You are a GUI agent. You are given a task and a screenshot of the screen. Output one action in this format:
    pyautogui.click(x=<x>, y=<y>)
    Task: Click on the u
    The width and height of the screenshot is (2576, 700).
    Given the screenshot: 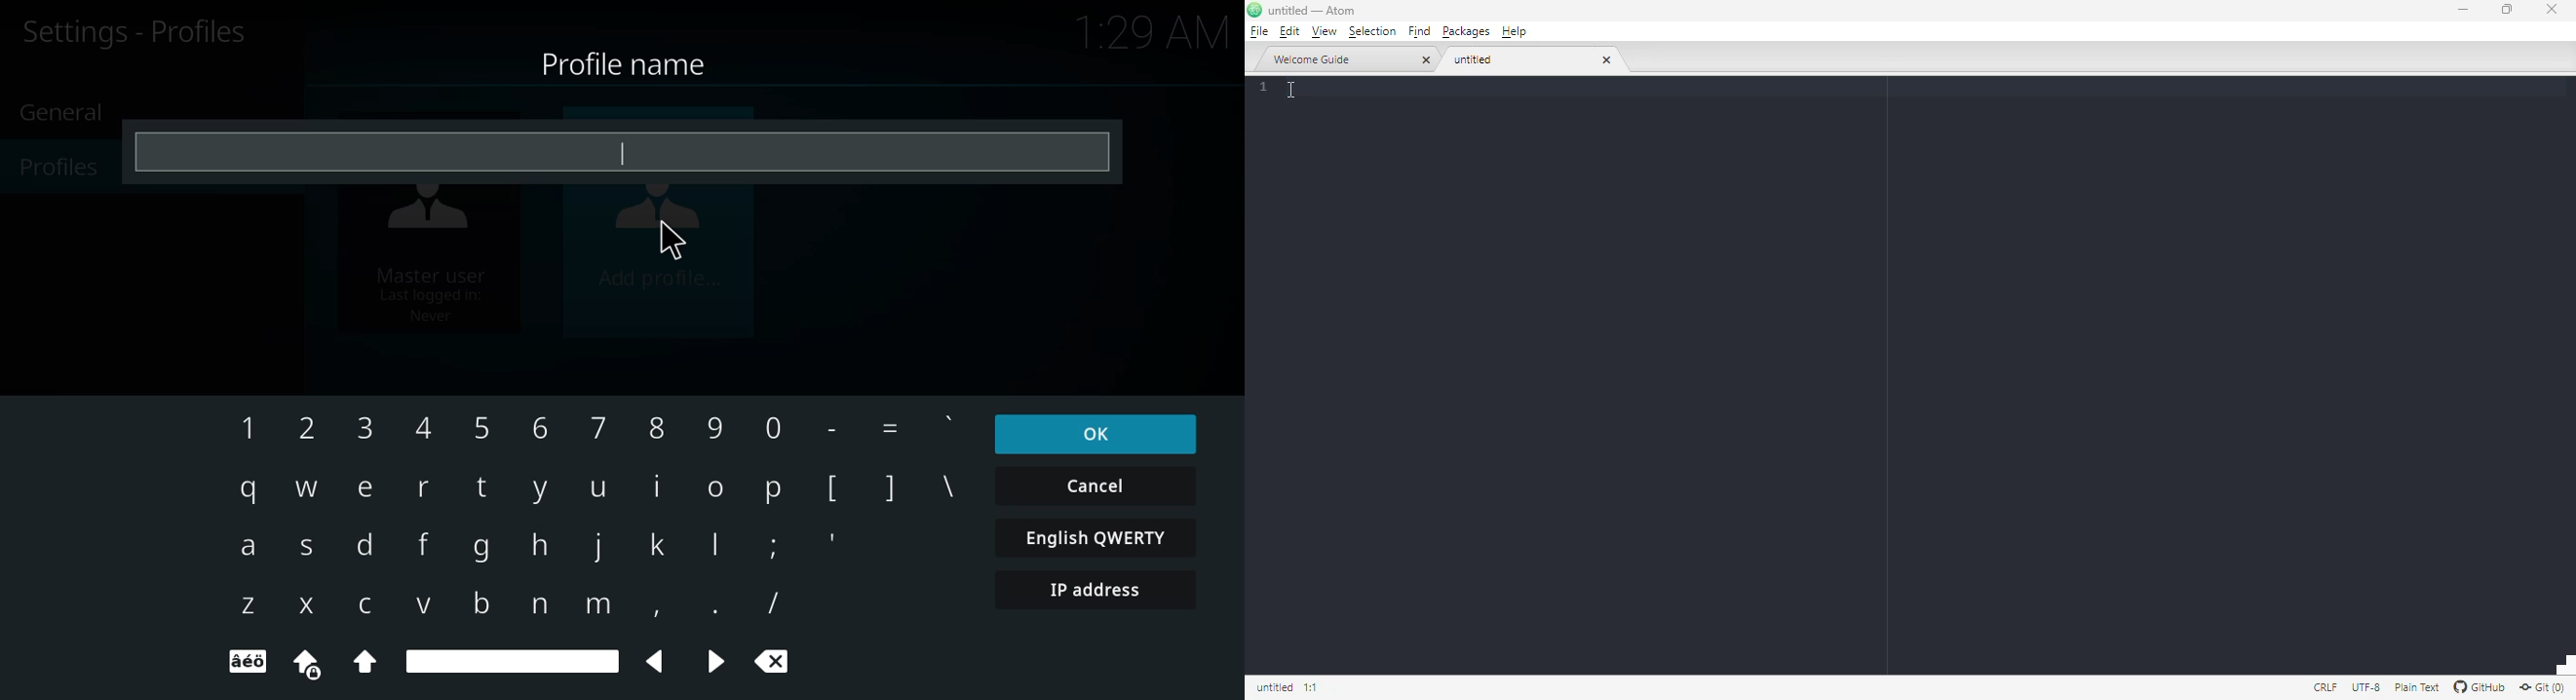 What is the action you would take?
    pyautogui.click(x=598, y=492)
    